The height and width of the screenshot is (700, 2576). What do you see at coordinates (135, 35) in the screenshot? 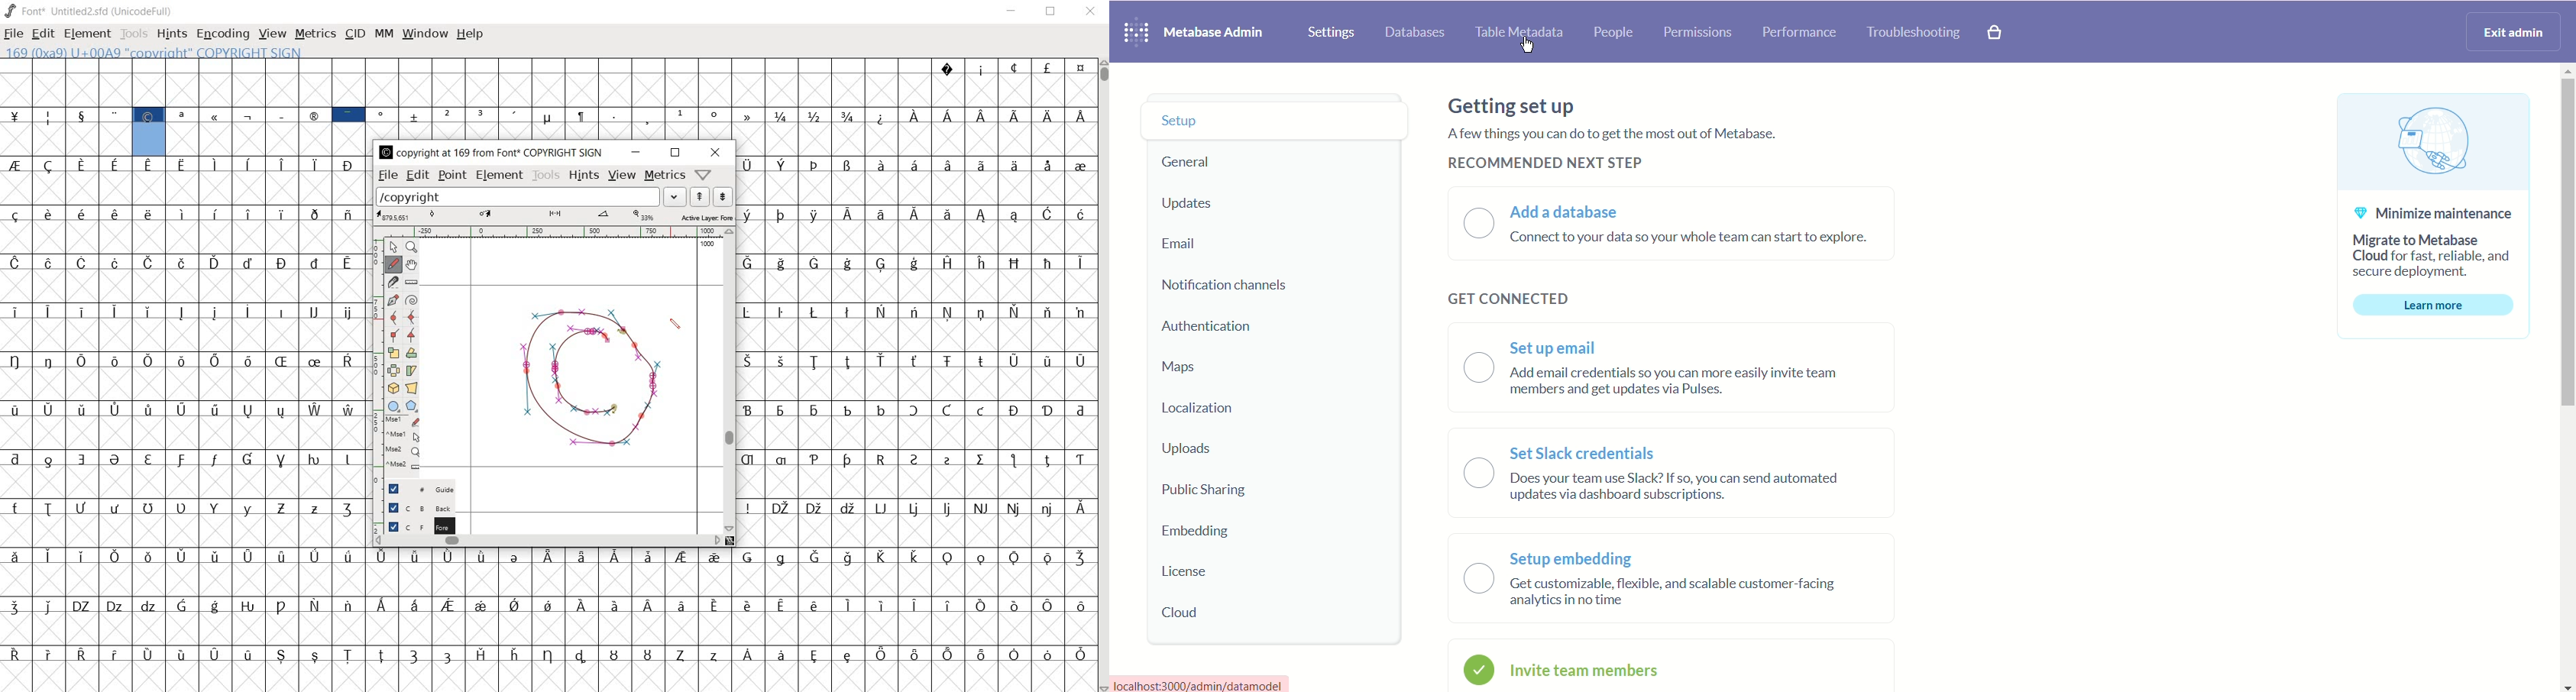
I see `tools` at bounding box center [135, 35].